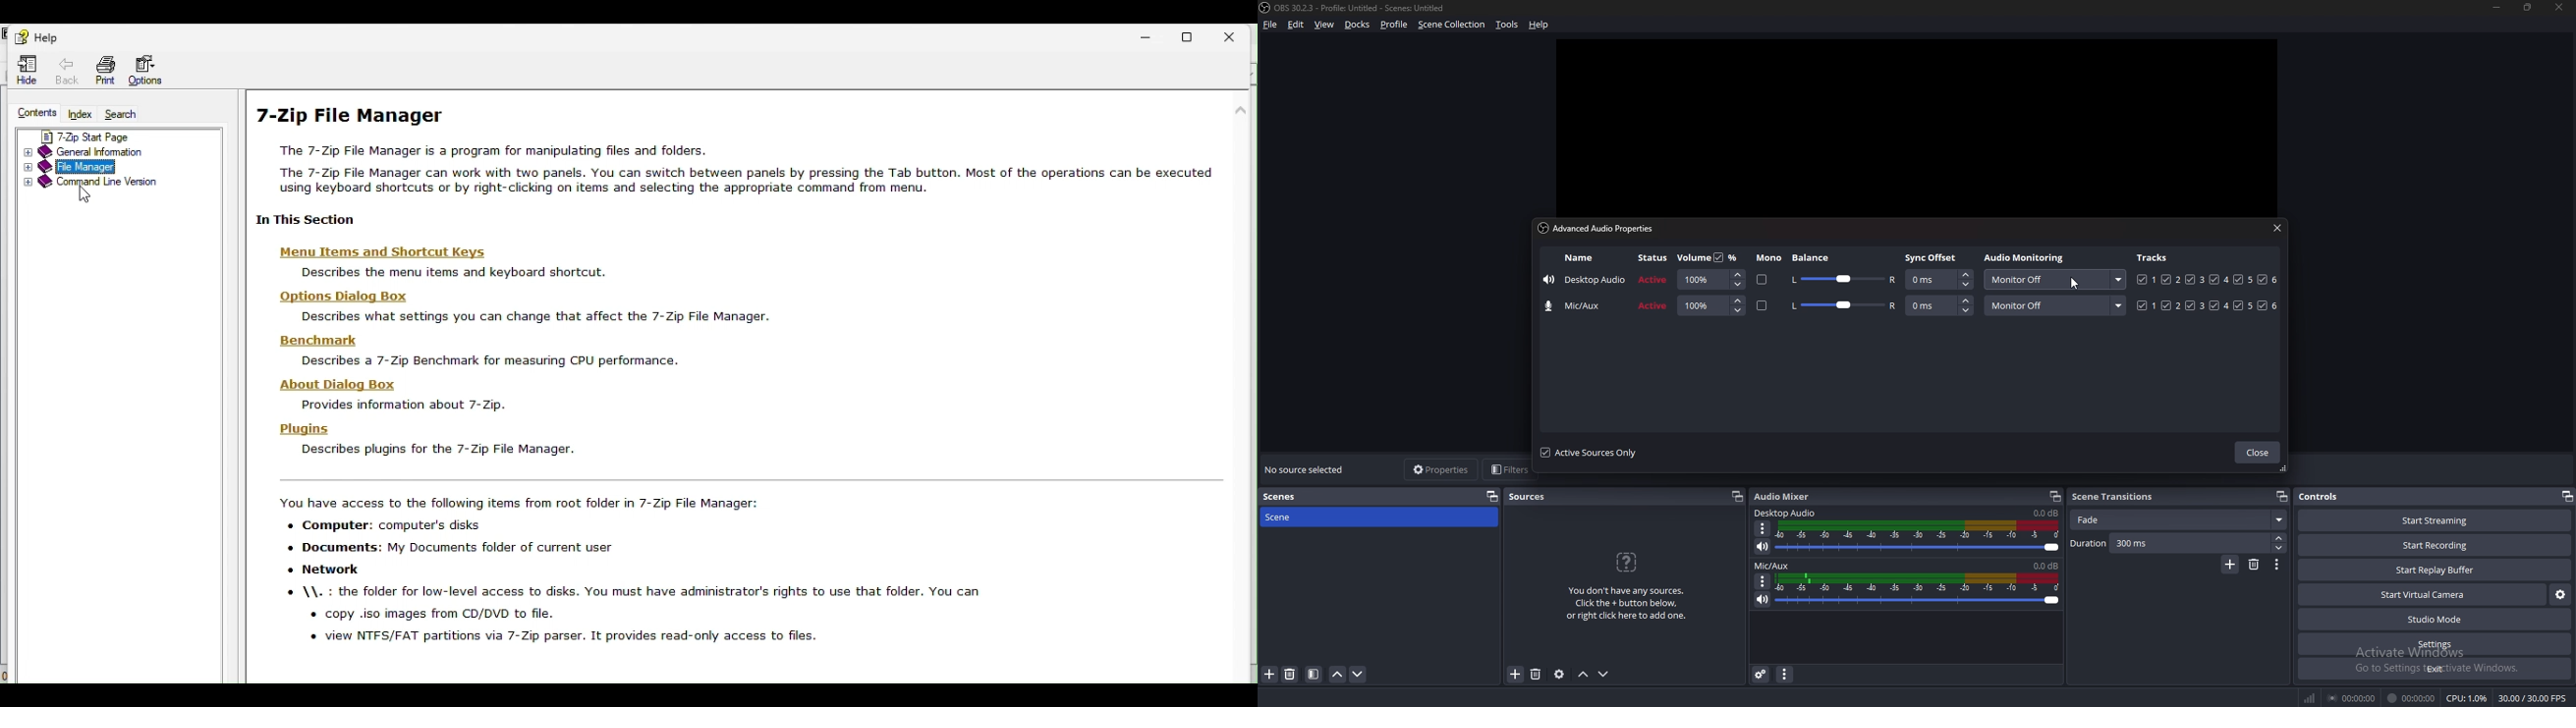 Image resolution: width=2576 pixels, height=728 pixels. I want to click on percentage toggle, so click(1727, 257).